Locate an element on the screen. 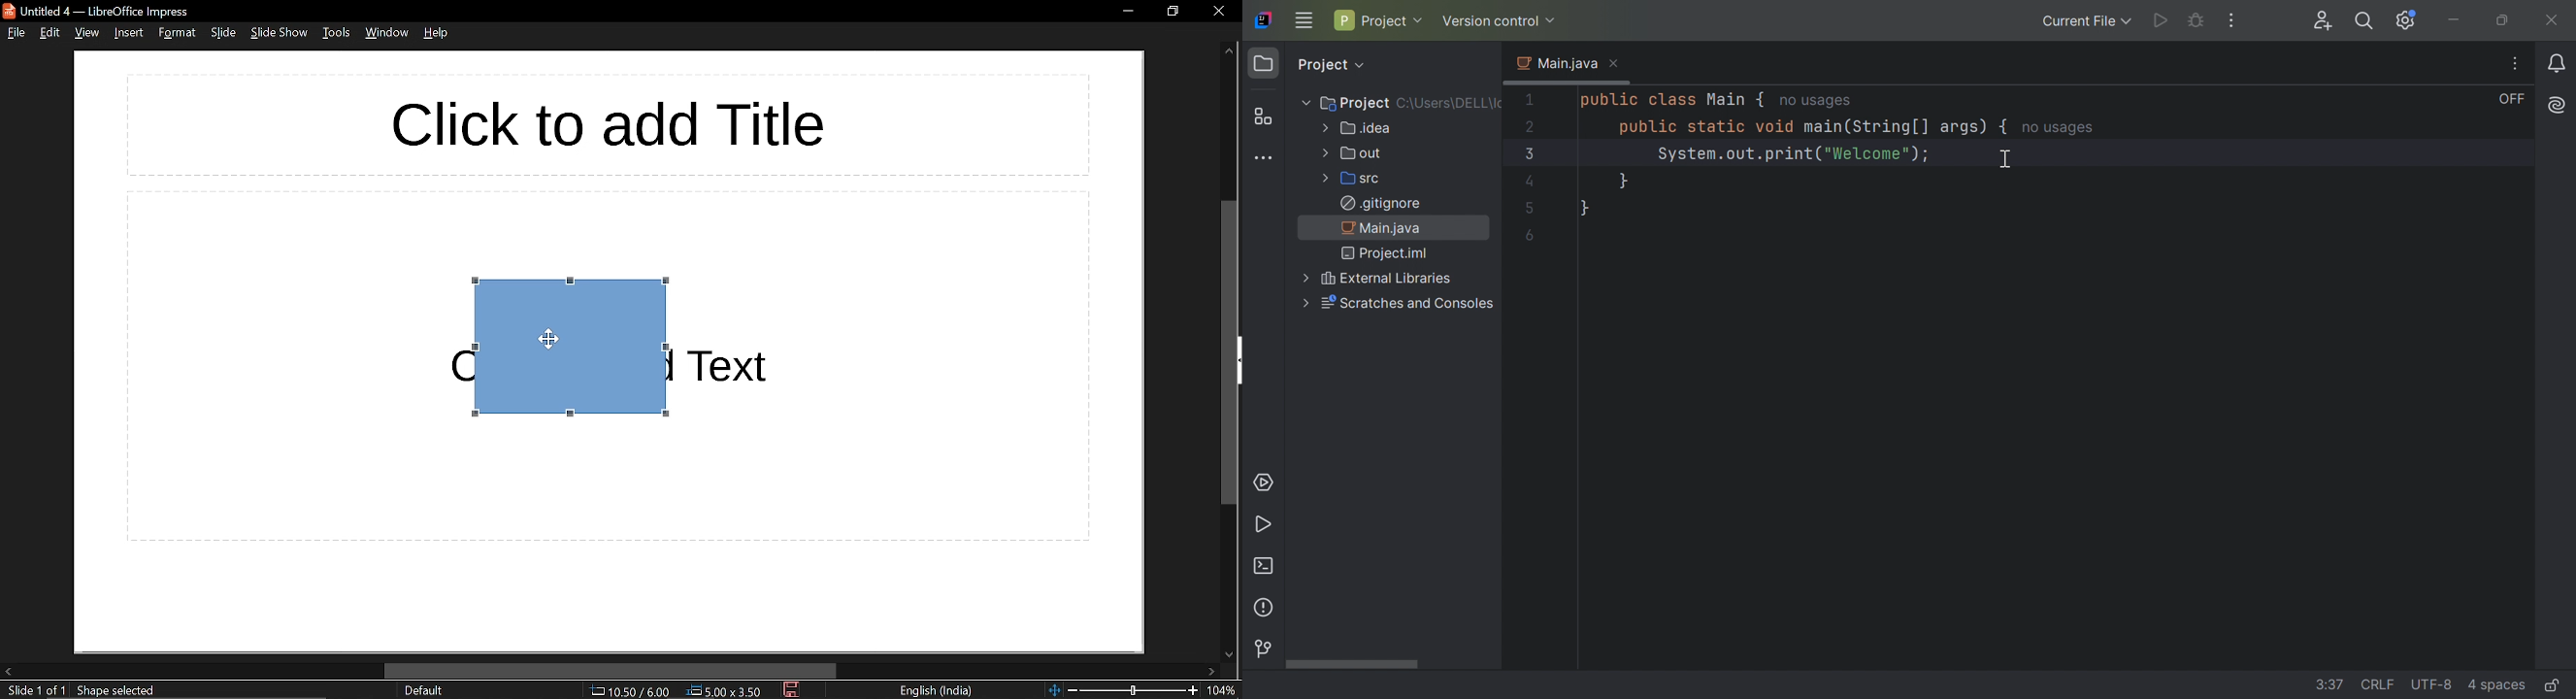  Updates available. IDE and Project Settings. is located at coordinates (2405, 22).